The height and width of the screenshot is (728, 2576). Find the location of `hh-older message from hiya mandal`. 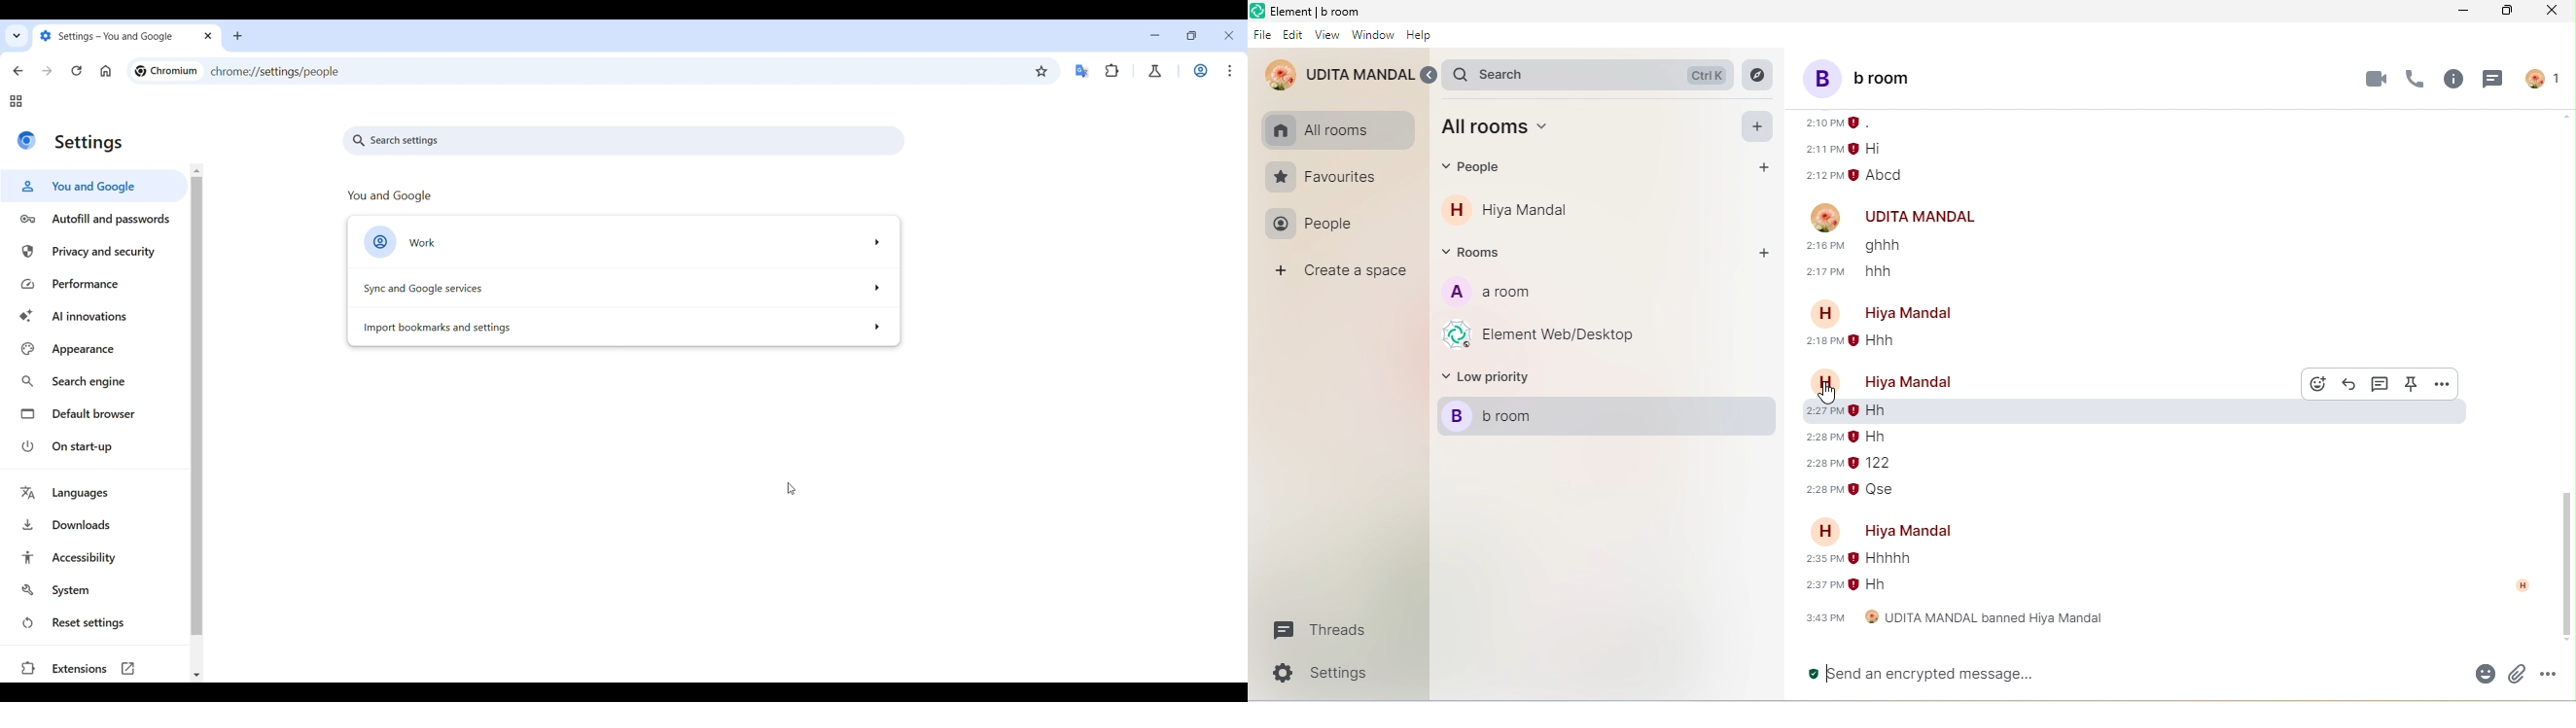

hh-older message from hiya mandal is located at coordinates (1869, 436).